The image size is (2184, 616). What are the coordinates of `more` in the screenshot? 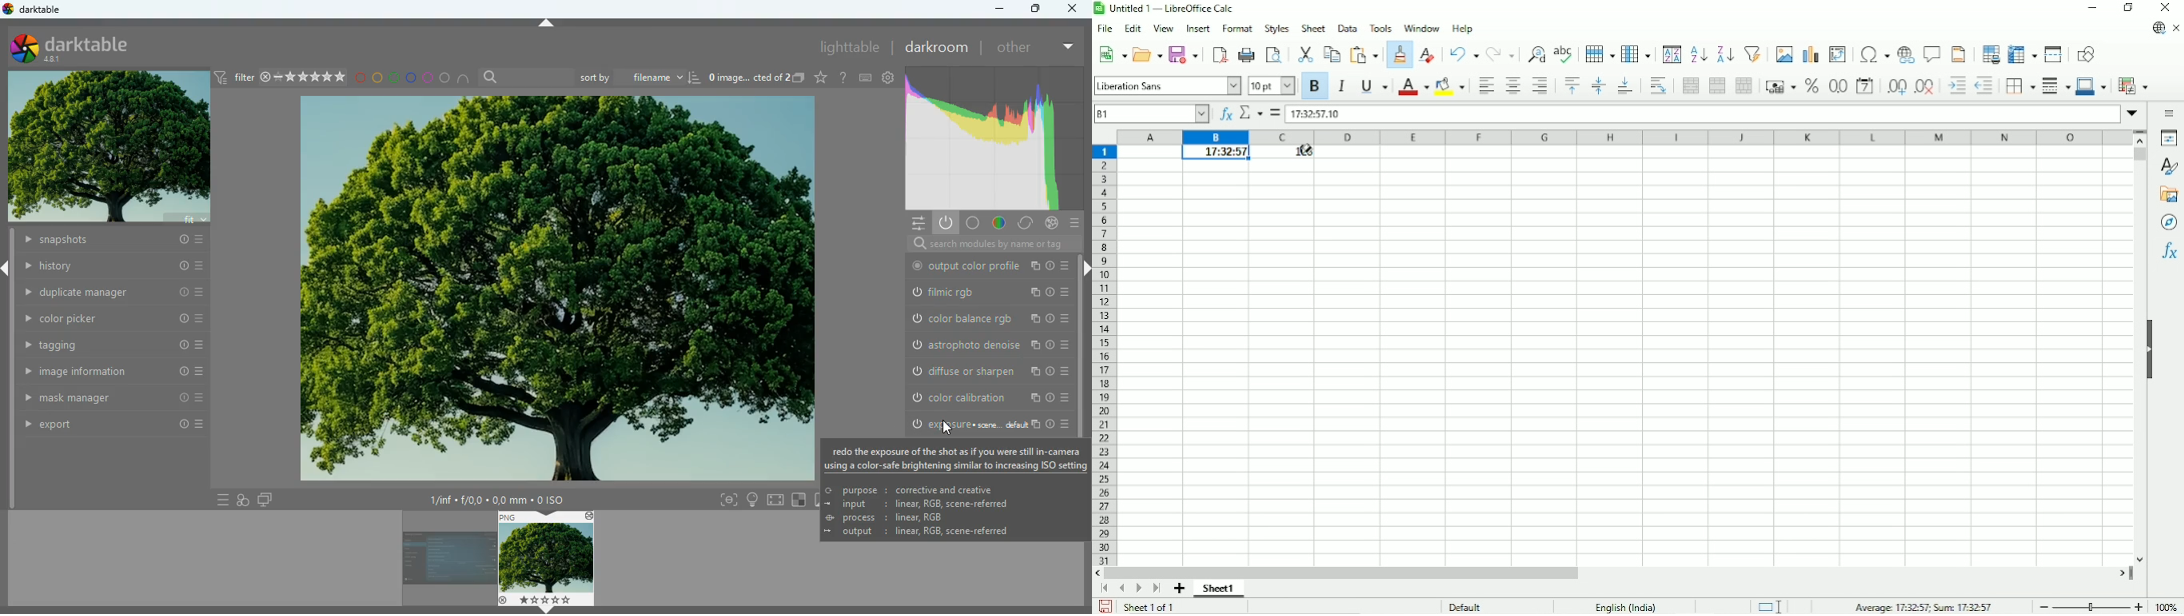 It's located at (1067, 47).